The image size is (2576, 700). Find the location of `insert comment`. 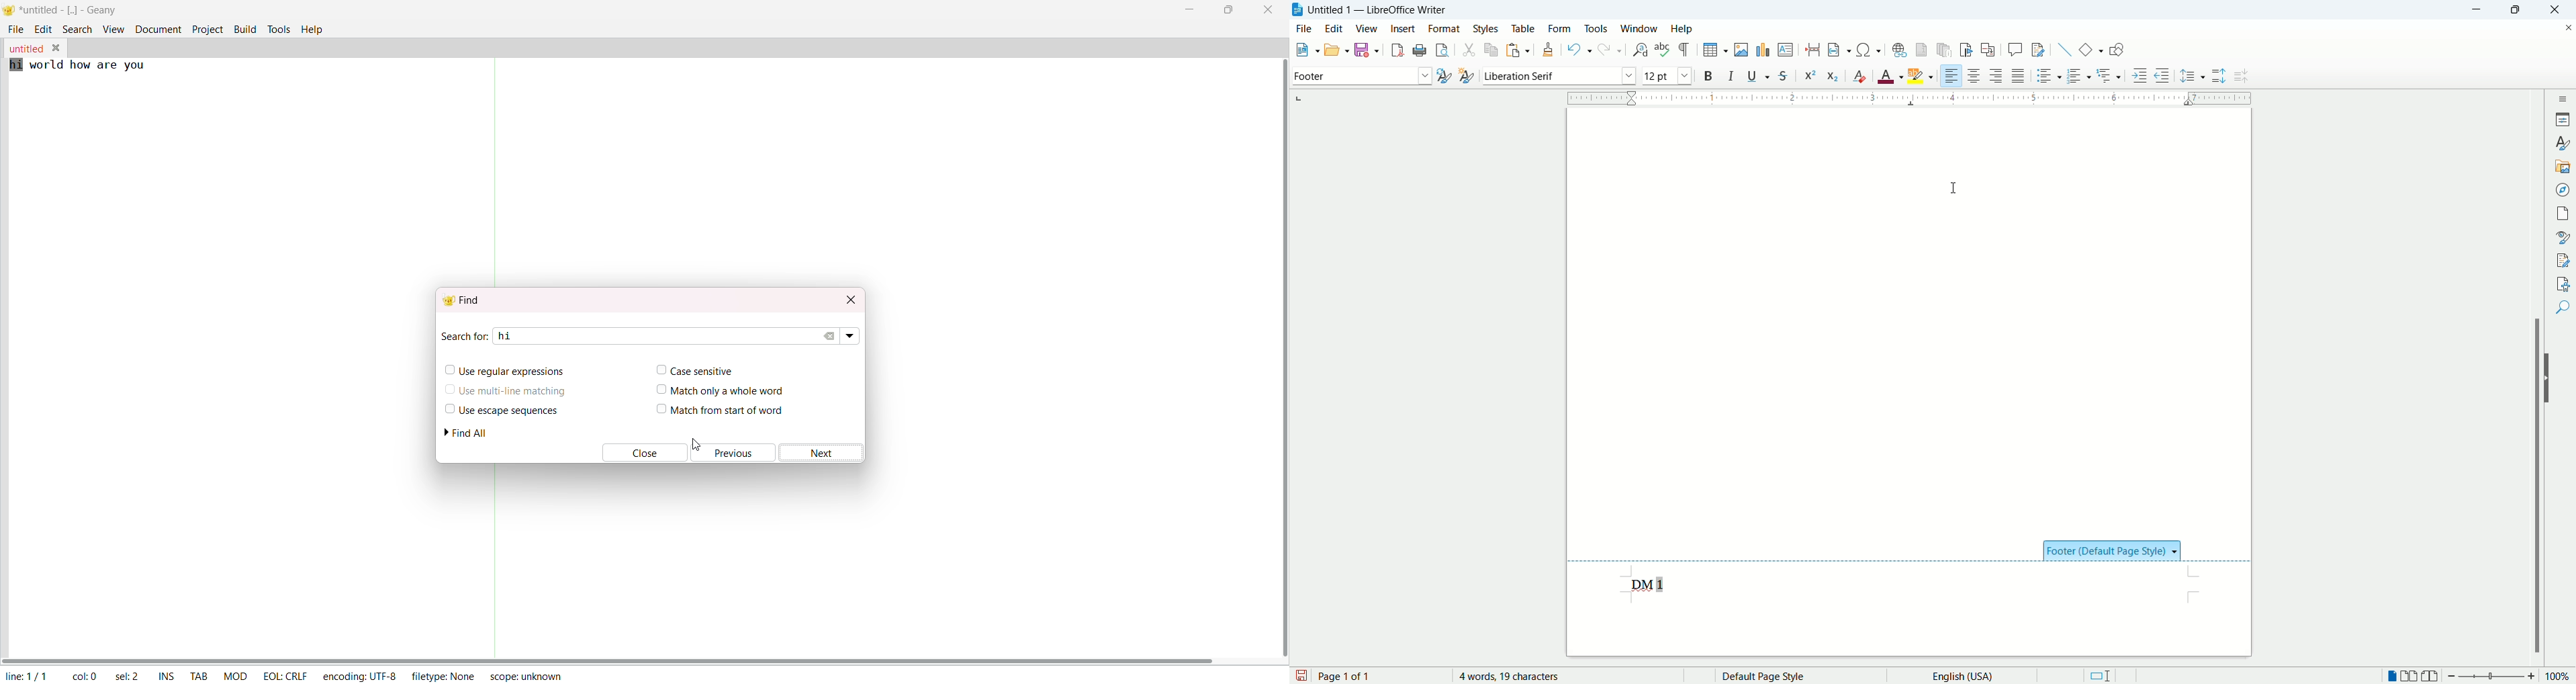

insert comment is located at coordinates (2015, 49).